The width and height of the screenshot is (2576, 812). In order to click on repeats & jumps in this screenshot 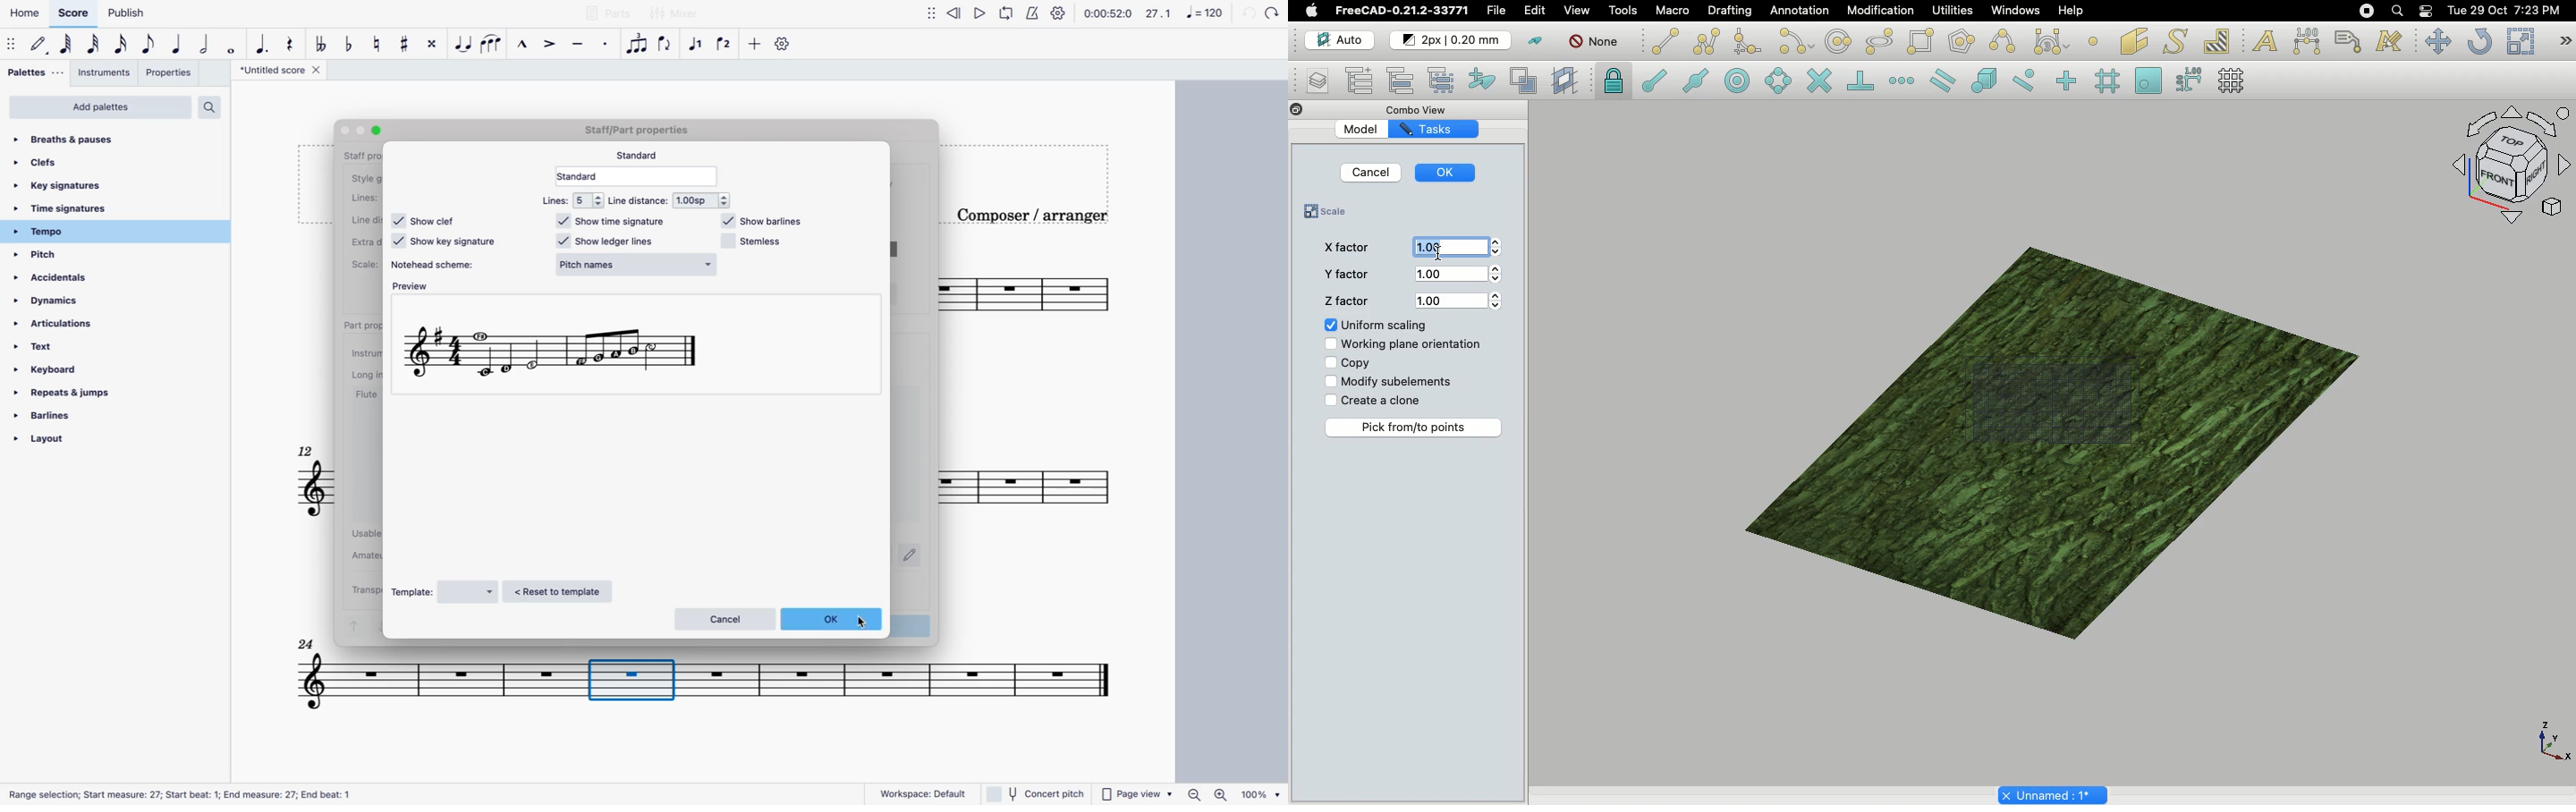, I will do `click(87, 393)`.